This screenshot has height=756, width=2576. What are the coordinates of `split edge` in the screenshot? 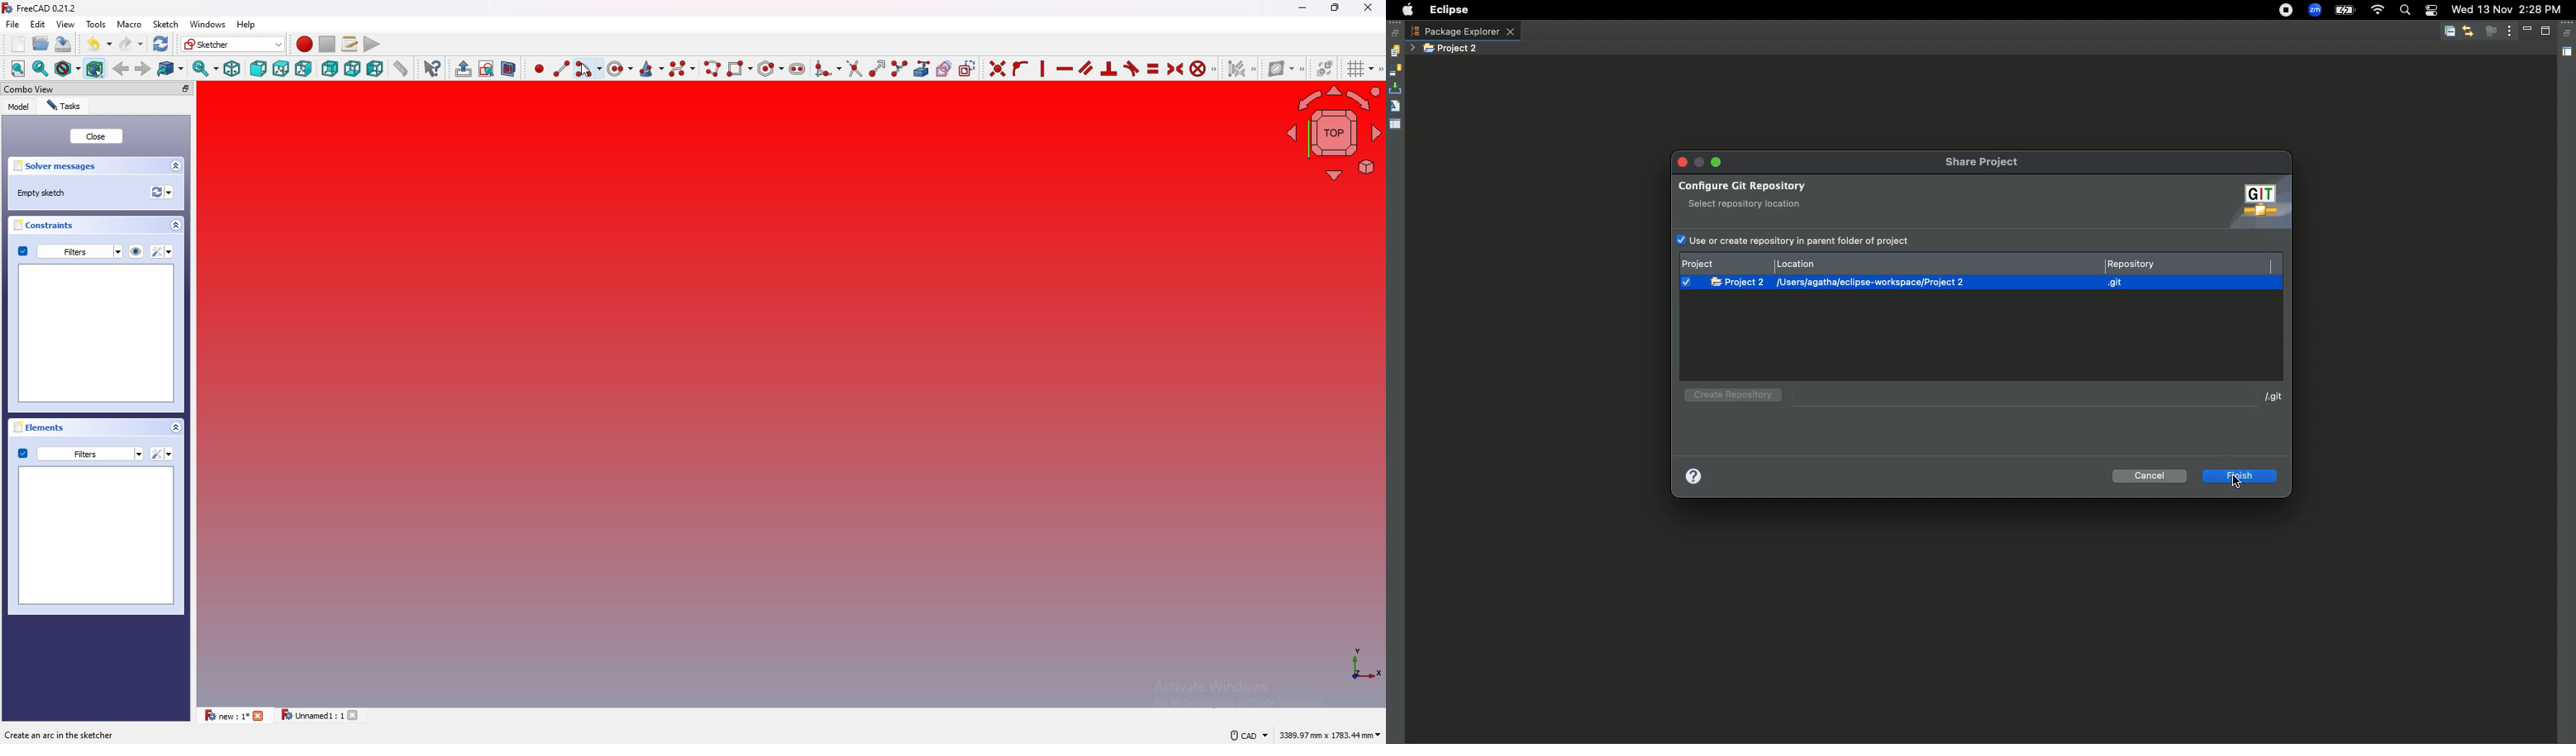 It's located at (898, 68).